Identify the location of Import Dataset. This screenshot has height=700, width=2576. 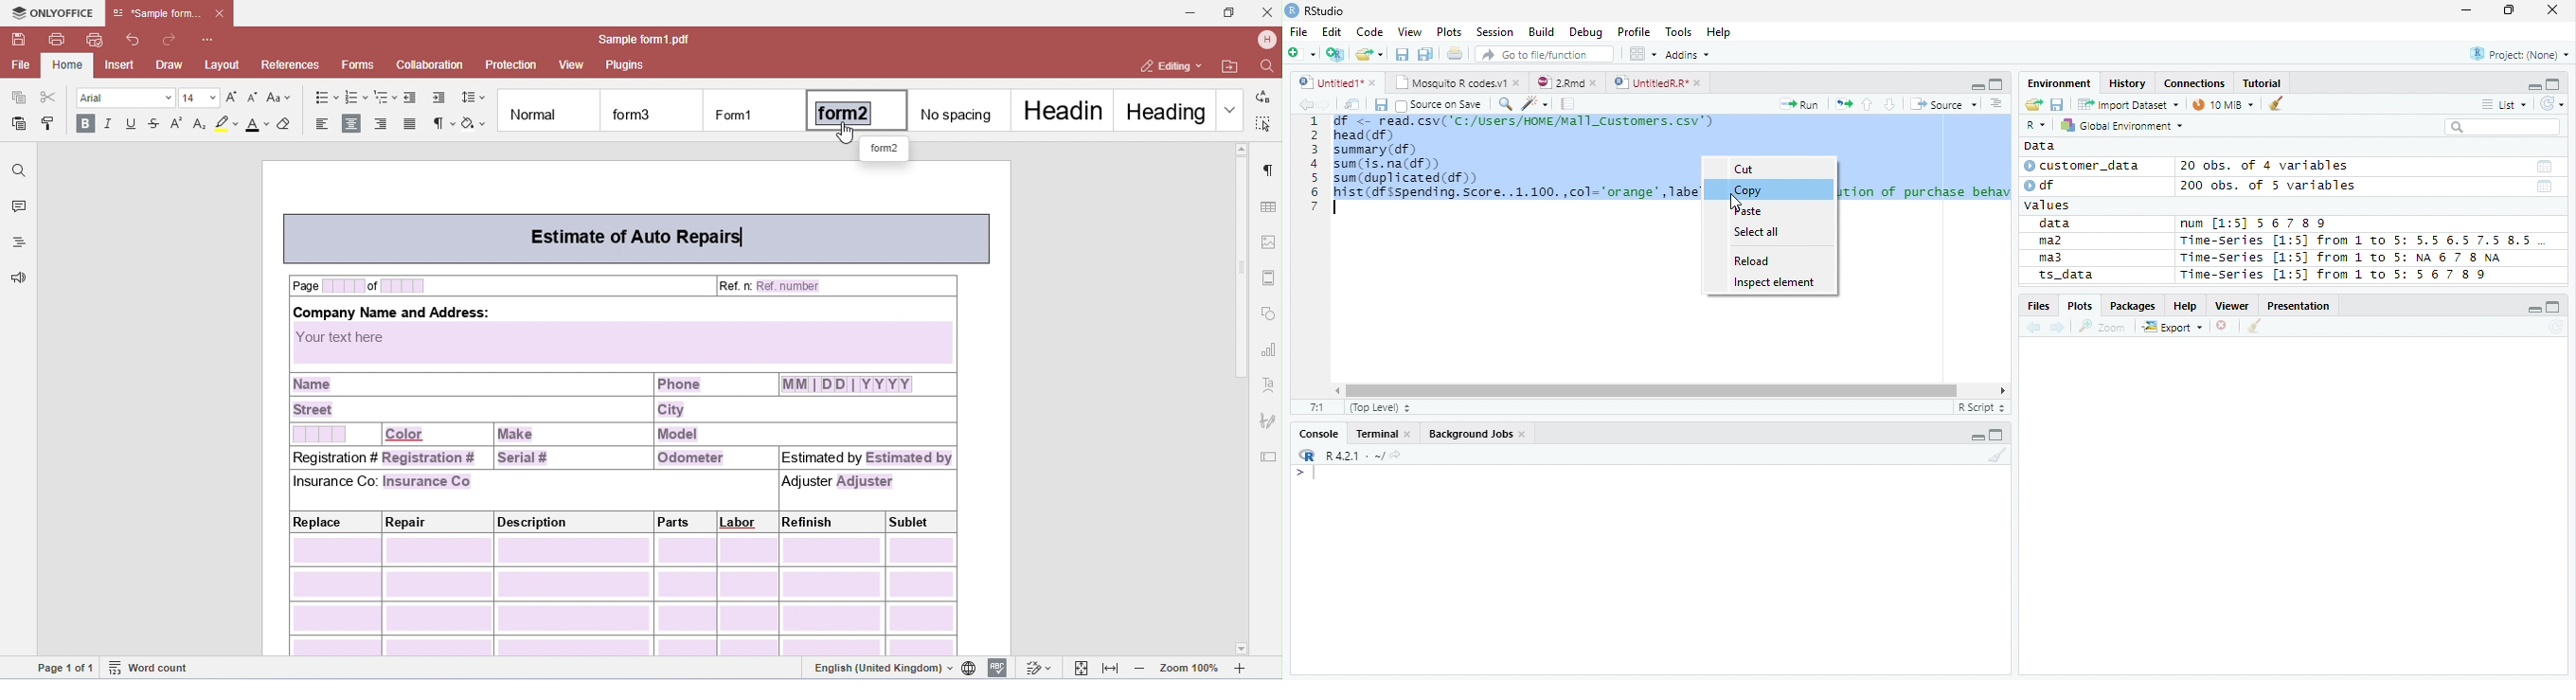
(2126, 104).